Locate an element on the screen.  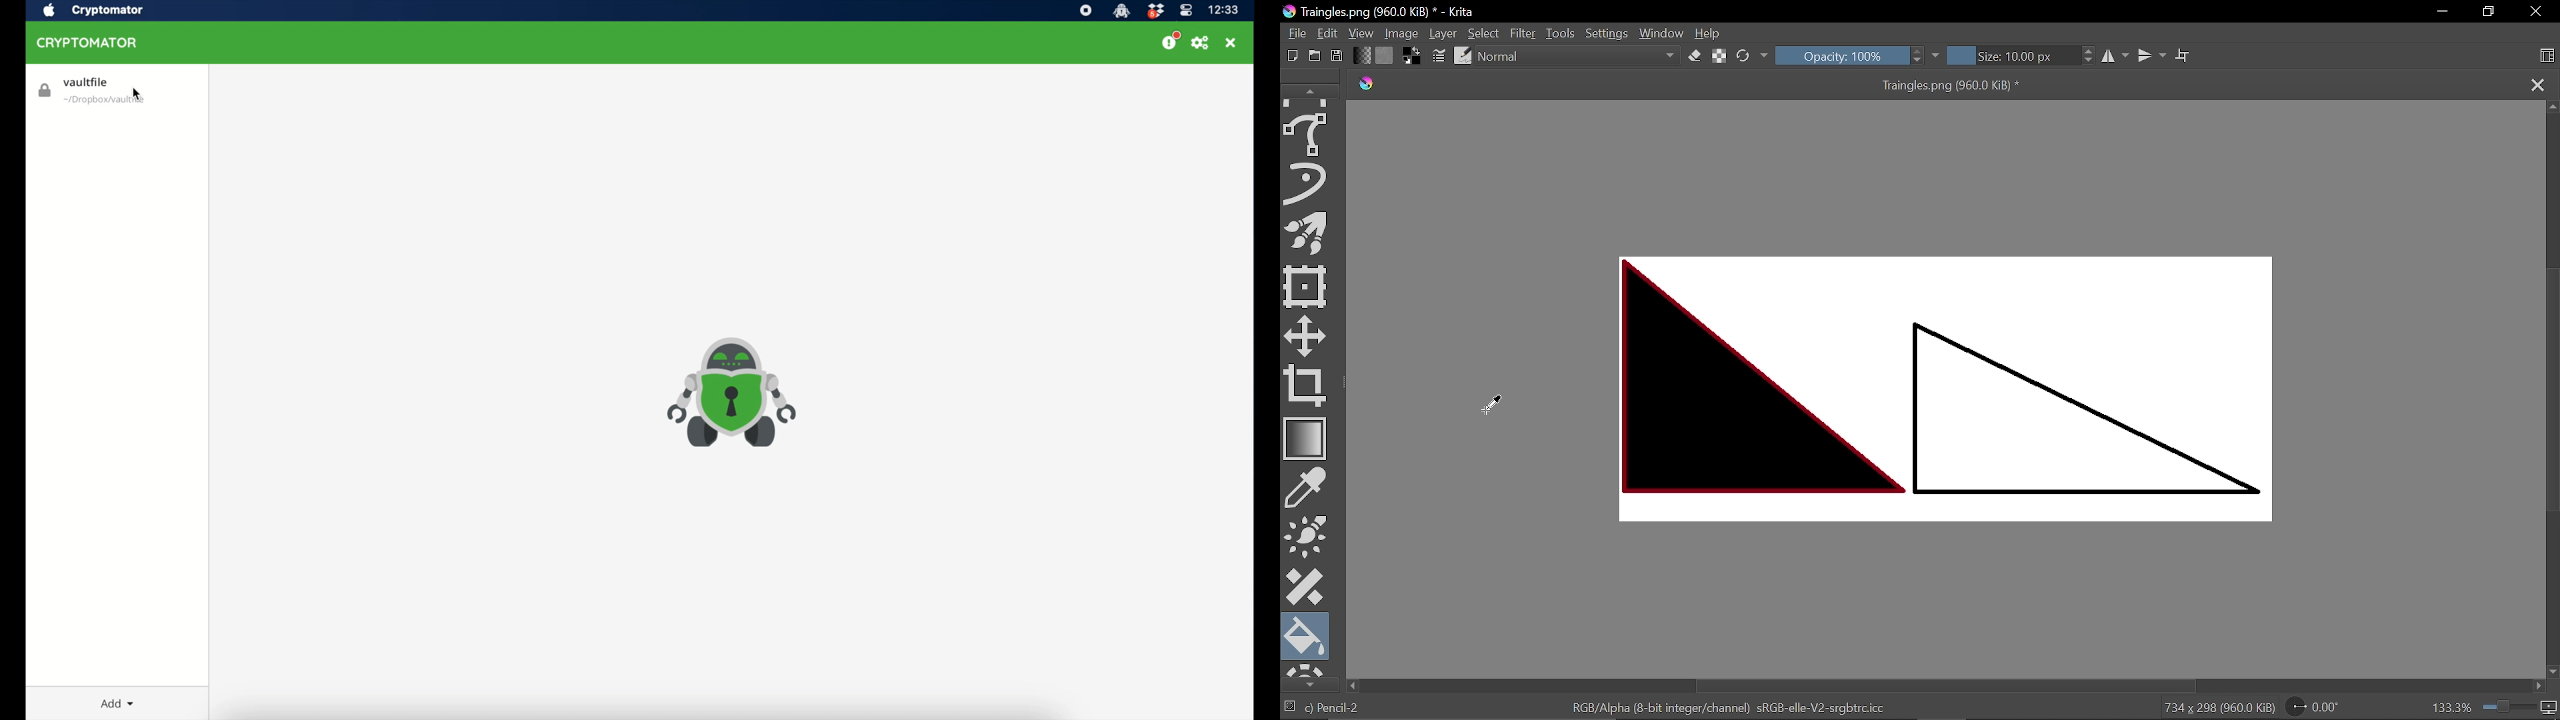
c) Pencil-2 is located at coordinates (1333, 708).